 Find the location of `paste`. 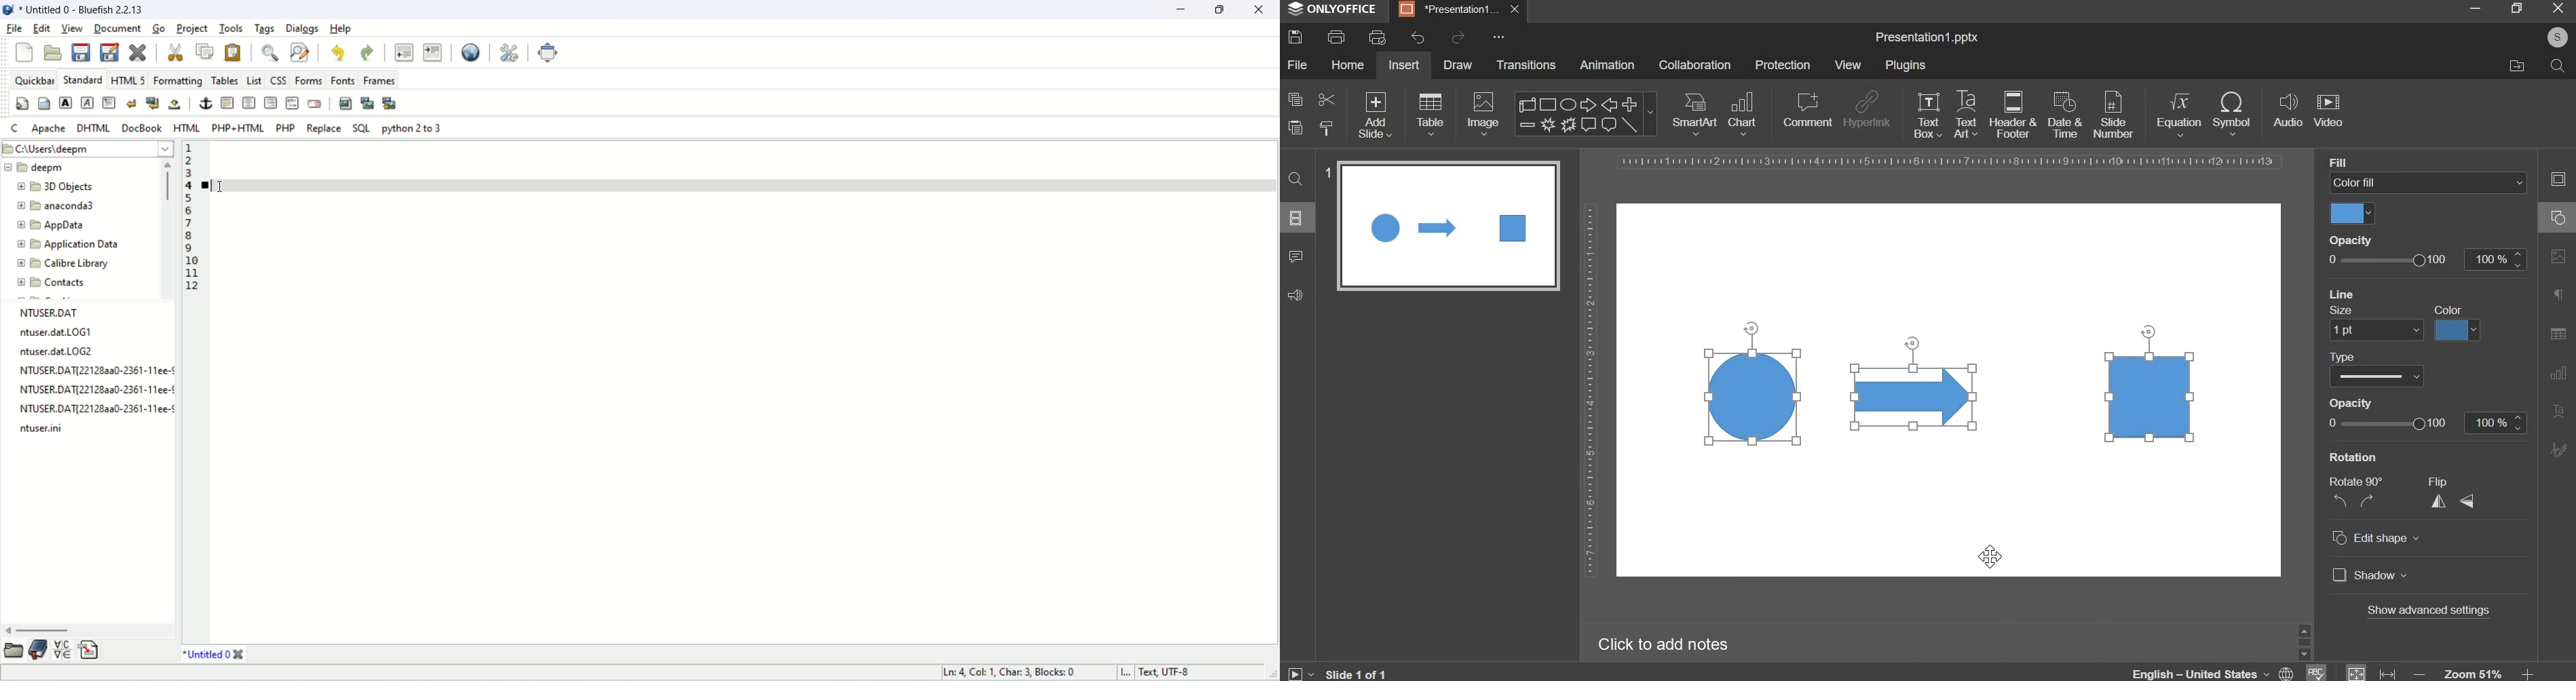

paste is located at coordinates (234, 53).